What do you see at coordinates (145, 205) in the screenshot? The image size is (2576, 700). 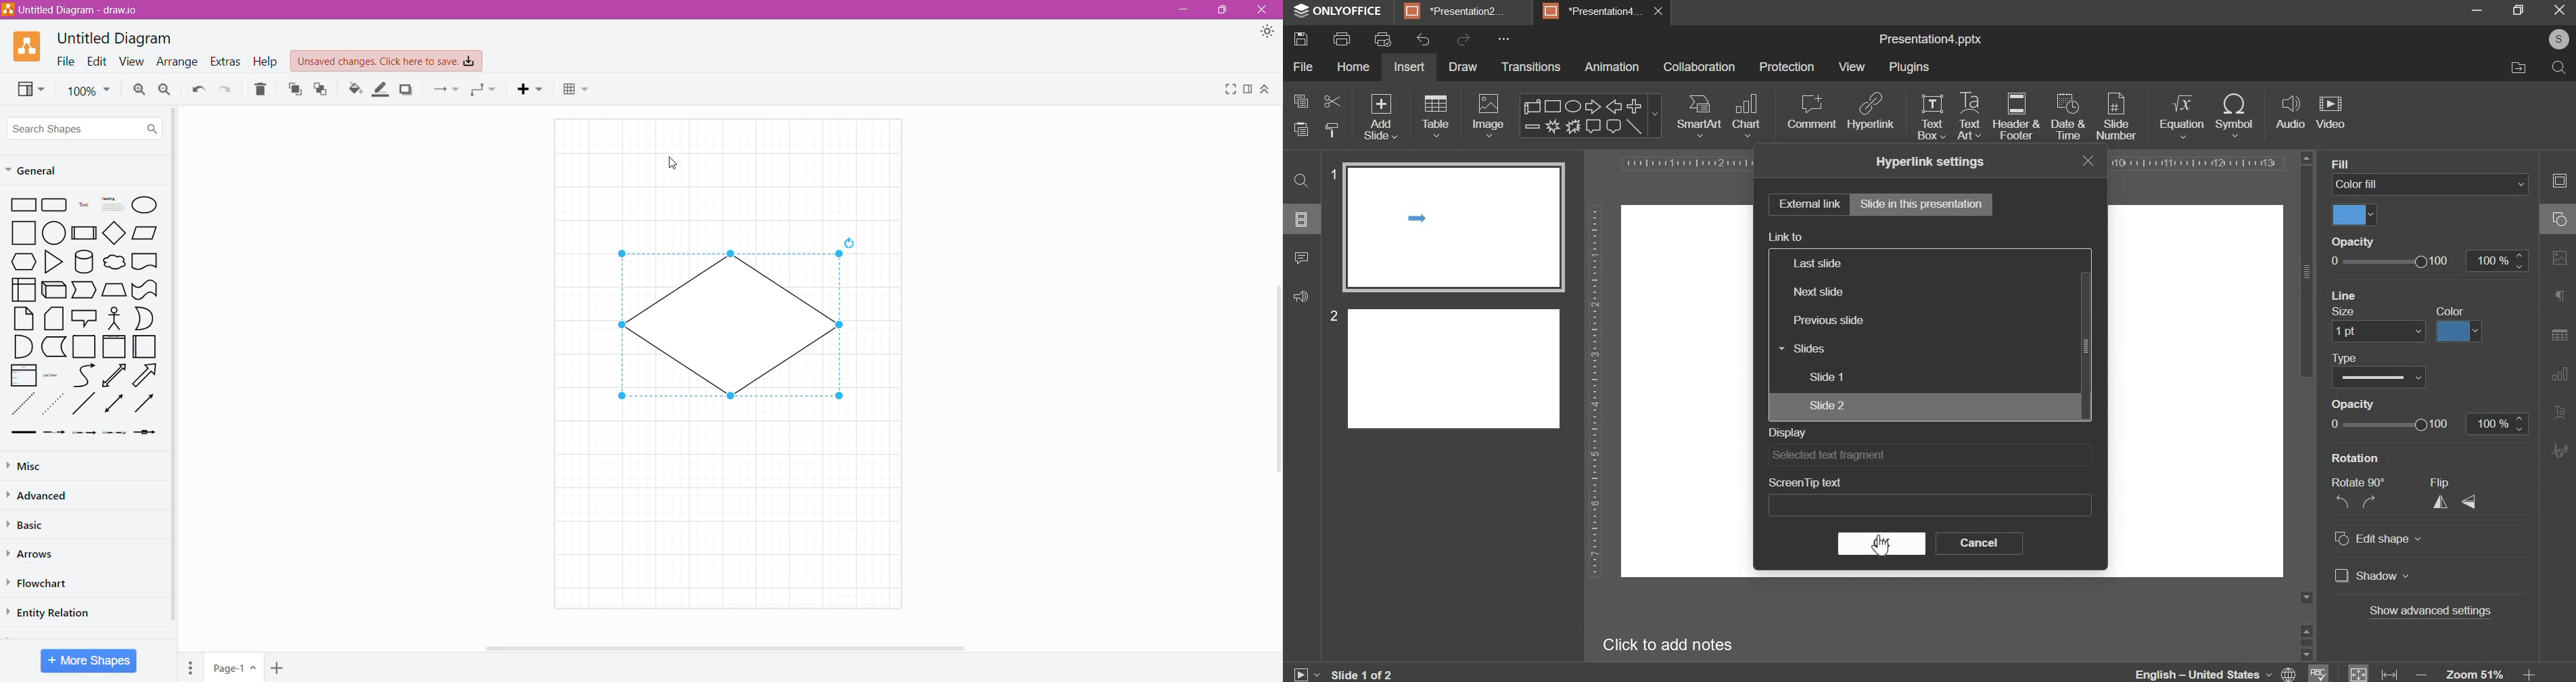 I see `Ellipse` at bounding box center [145, 205].